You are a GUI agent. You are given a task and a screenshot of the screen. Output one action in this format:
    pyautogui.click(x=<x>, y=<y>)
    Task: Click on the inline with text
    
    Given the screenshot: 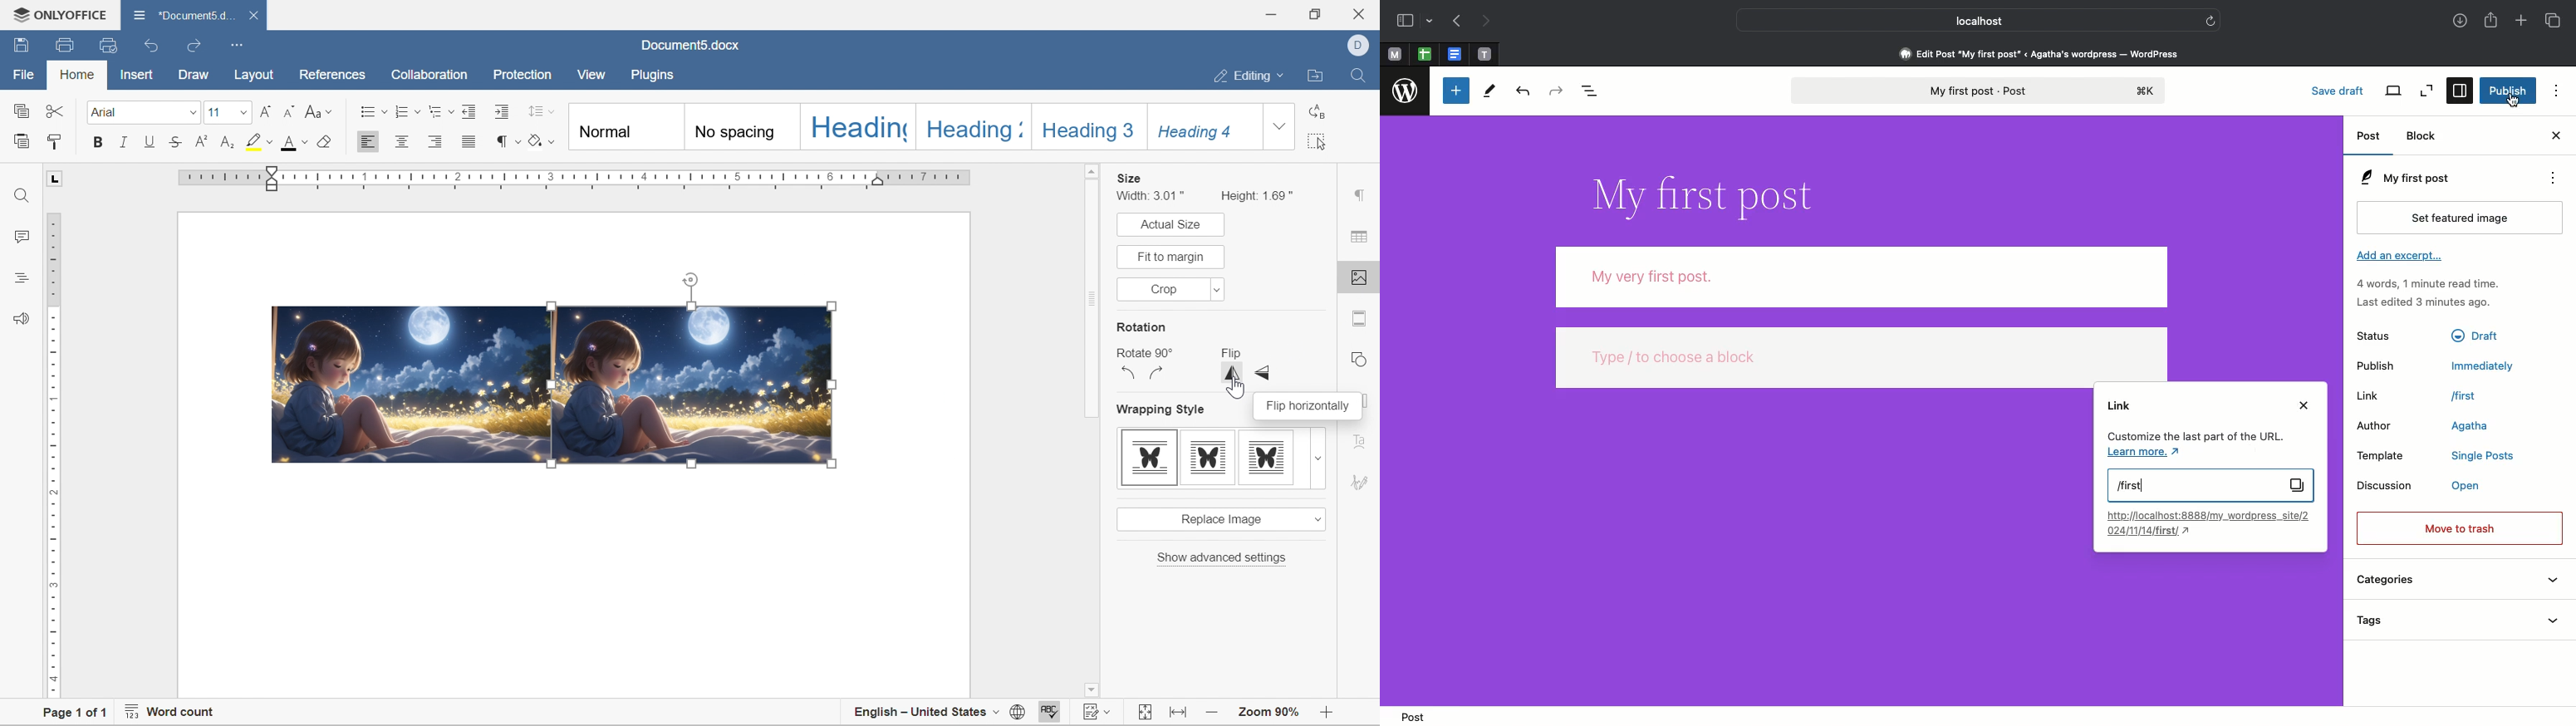 What is the action you would take?
    pyautogui.click(x=1151, y=458)
    